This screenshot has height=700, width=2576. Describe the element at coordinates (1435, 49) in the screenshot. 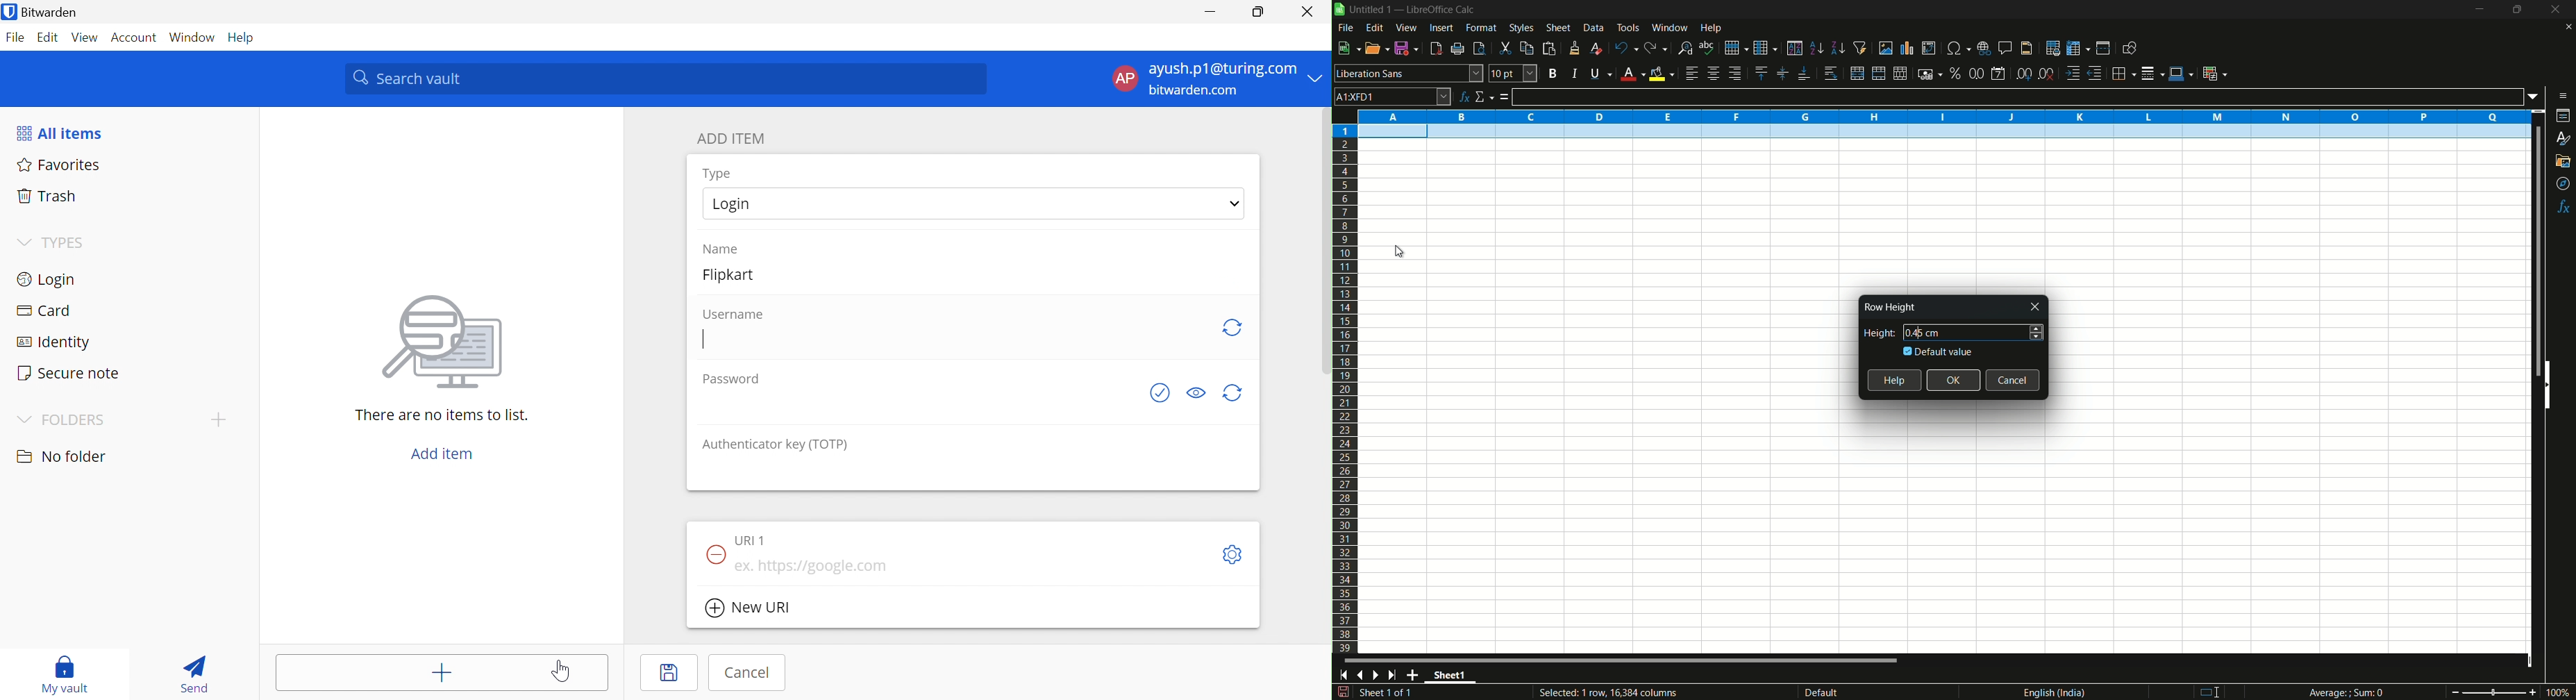

I see `export directly as pdf` at that location.